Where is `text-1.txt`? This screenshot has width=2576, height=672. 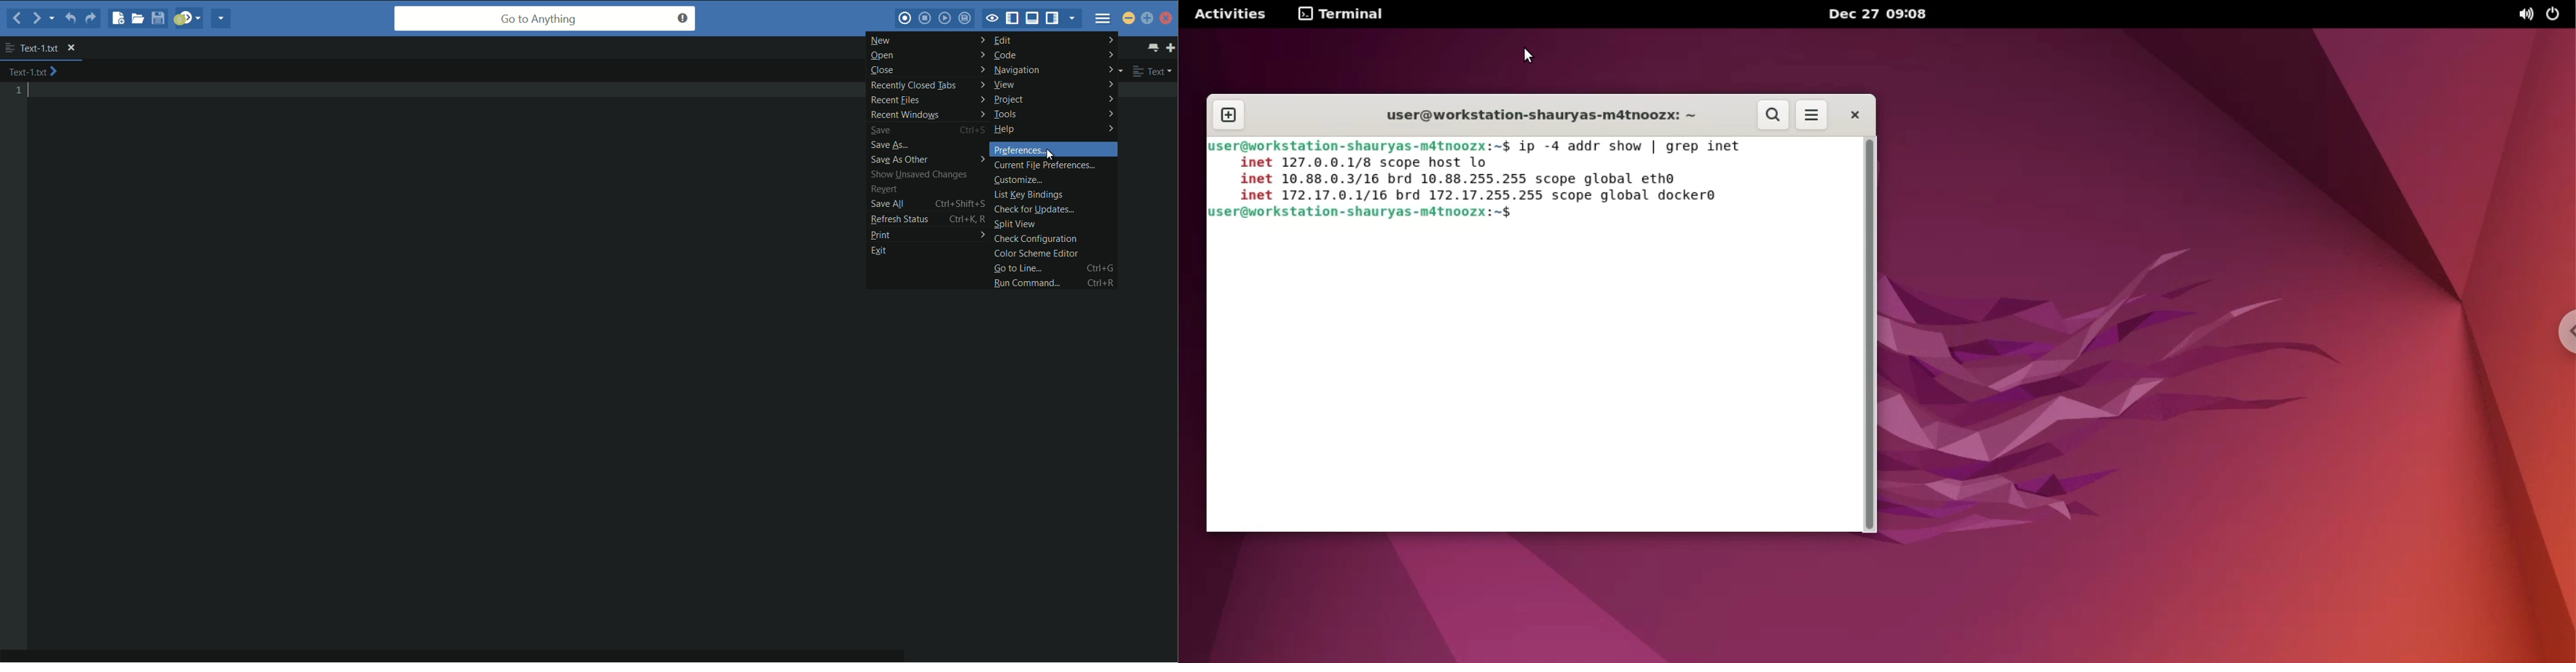 text-1.txt is located at coordinates (33, 72).